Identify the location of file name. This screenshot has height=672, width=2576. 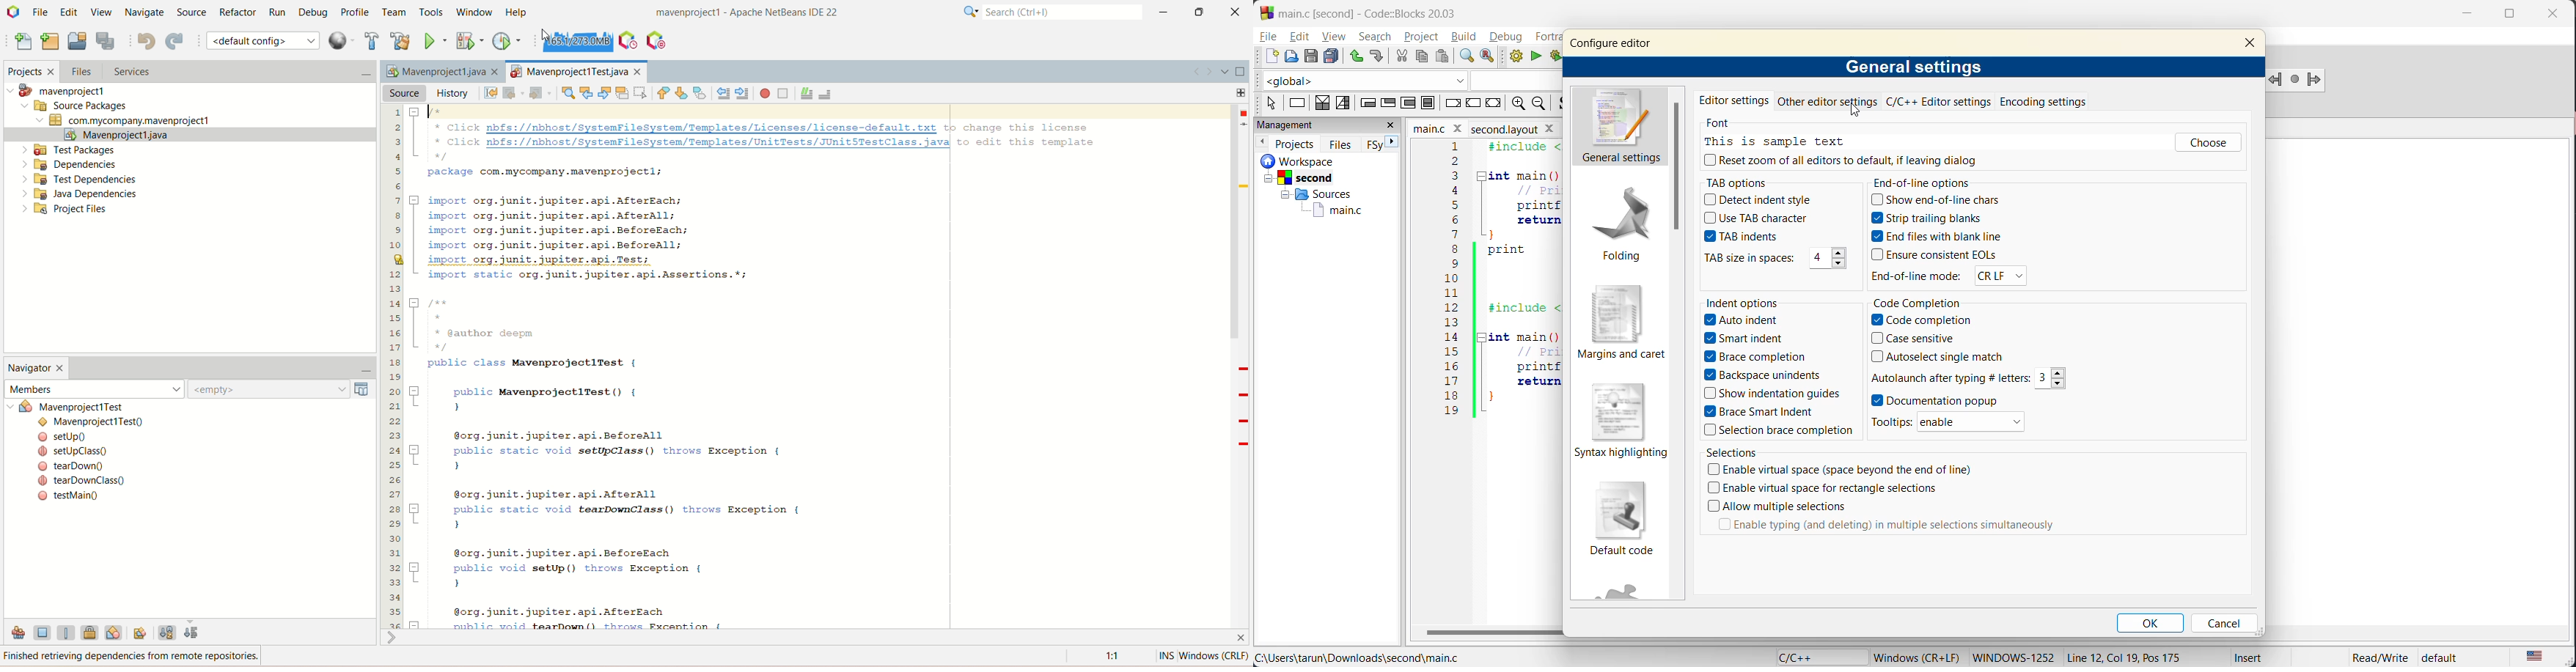
(1480, 128).